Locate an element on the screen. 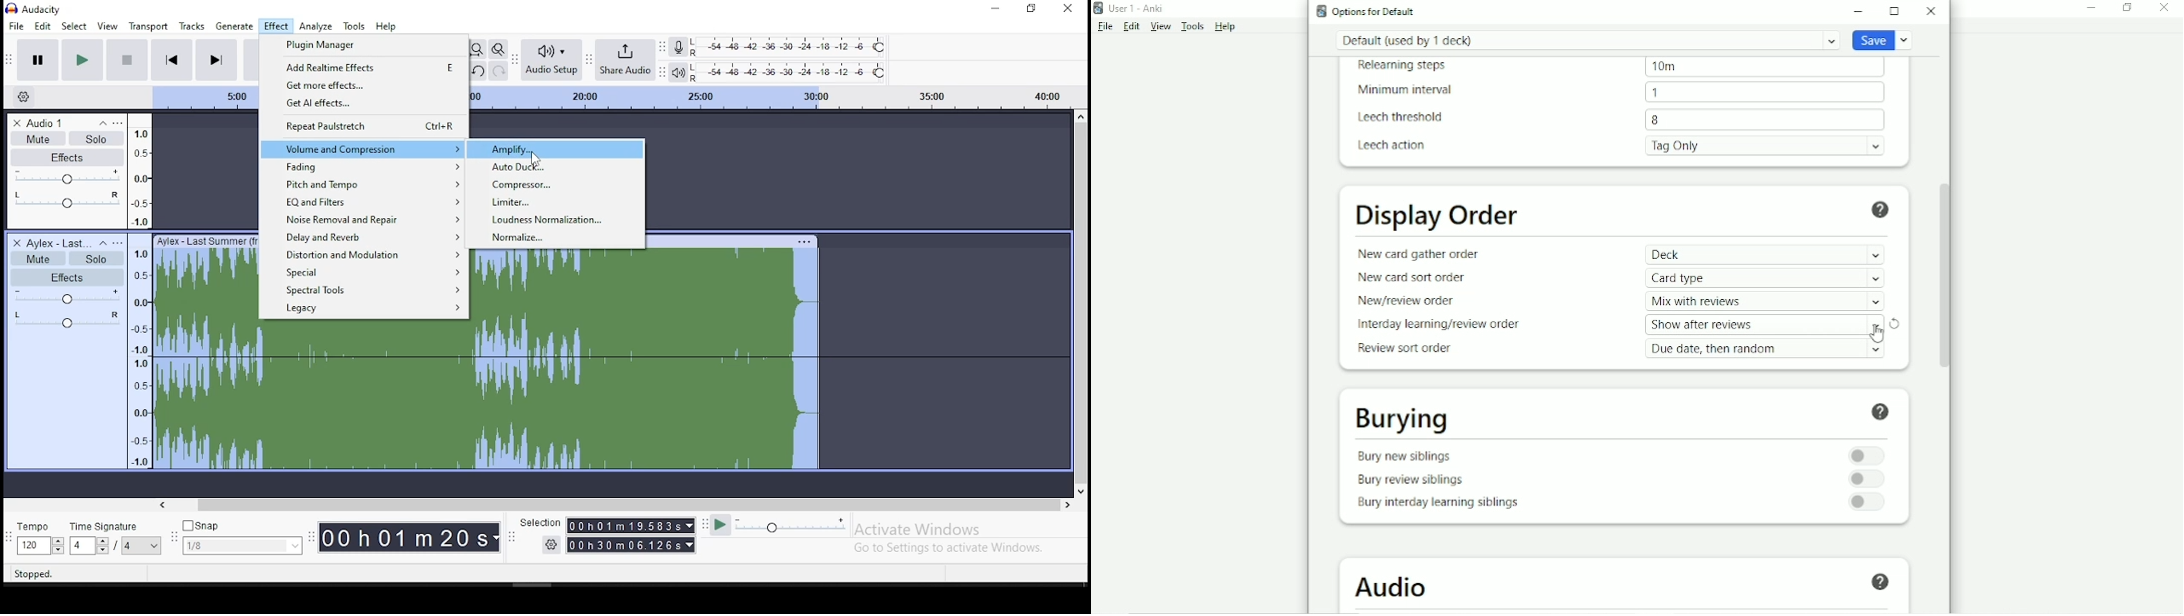 Image resolution: width=2184 pixels, height=616 pixels. User 1 - Anki is located at coordinates (1136, 8).